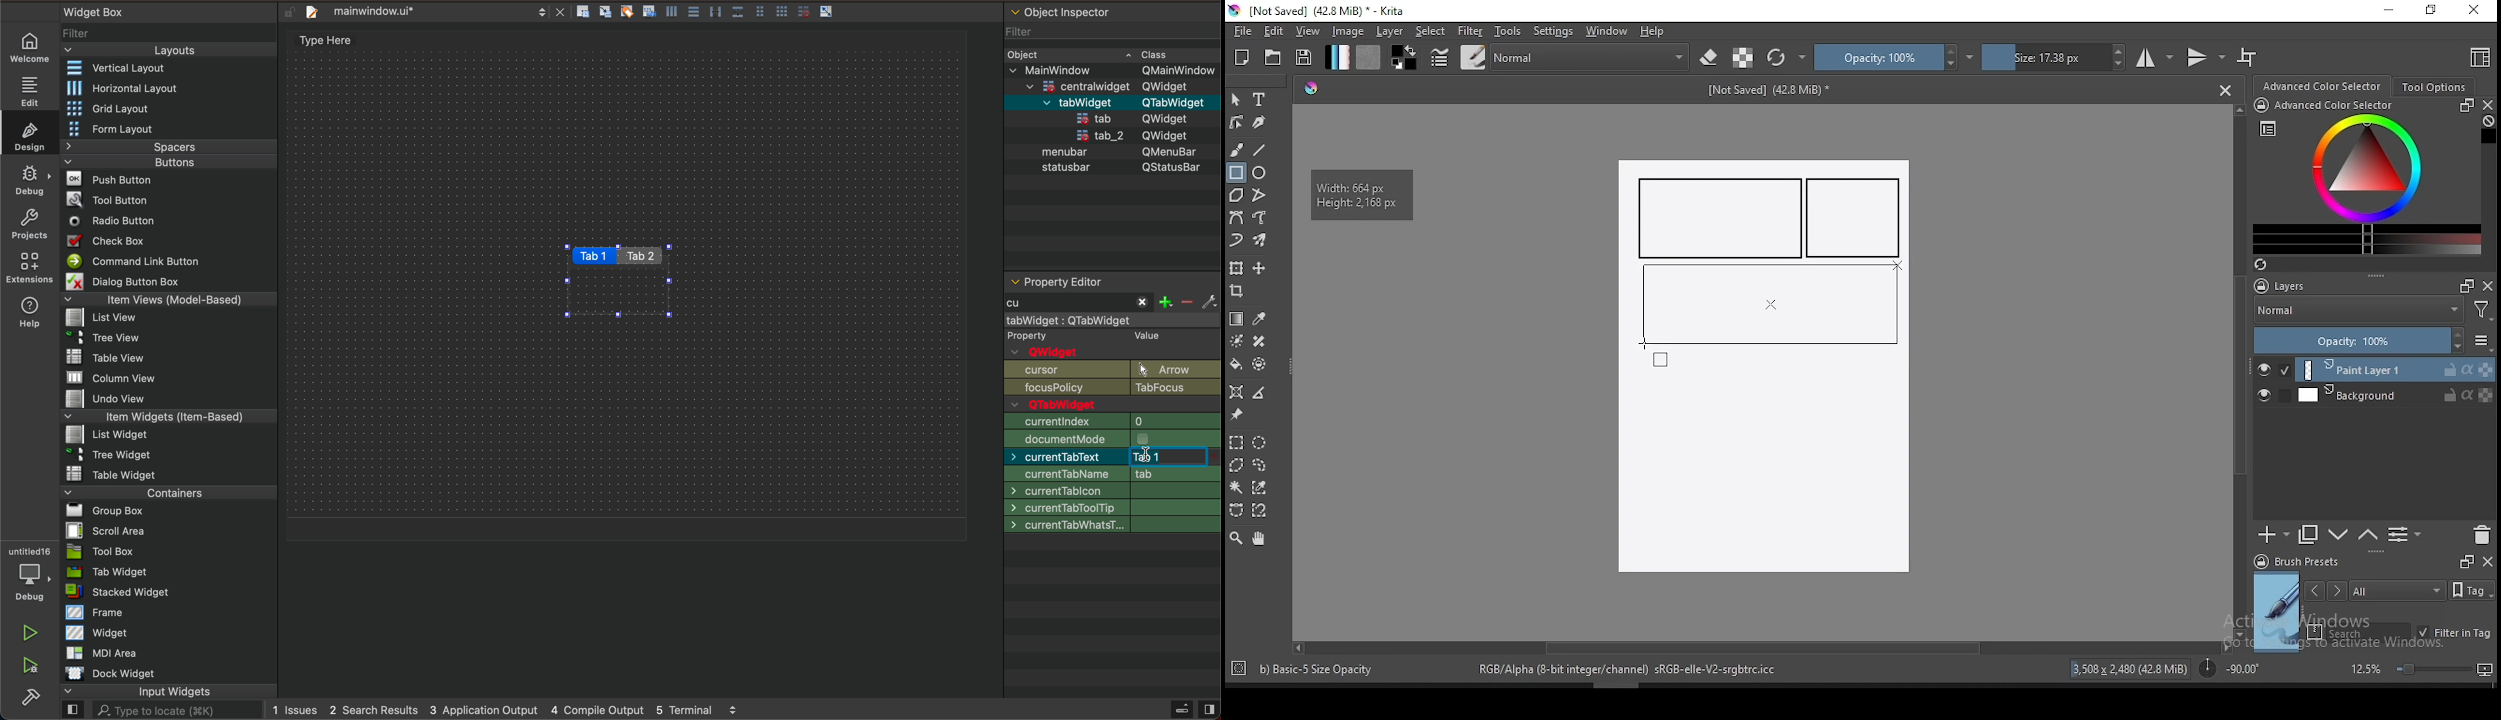 This screenshot has height=728, width=2520. Describe the element at coordinates (1743, 59) in the screenshot. I see `preserve alpha` at that location.